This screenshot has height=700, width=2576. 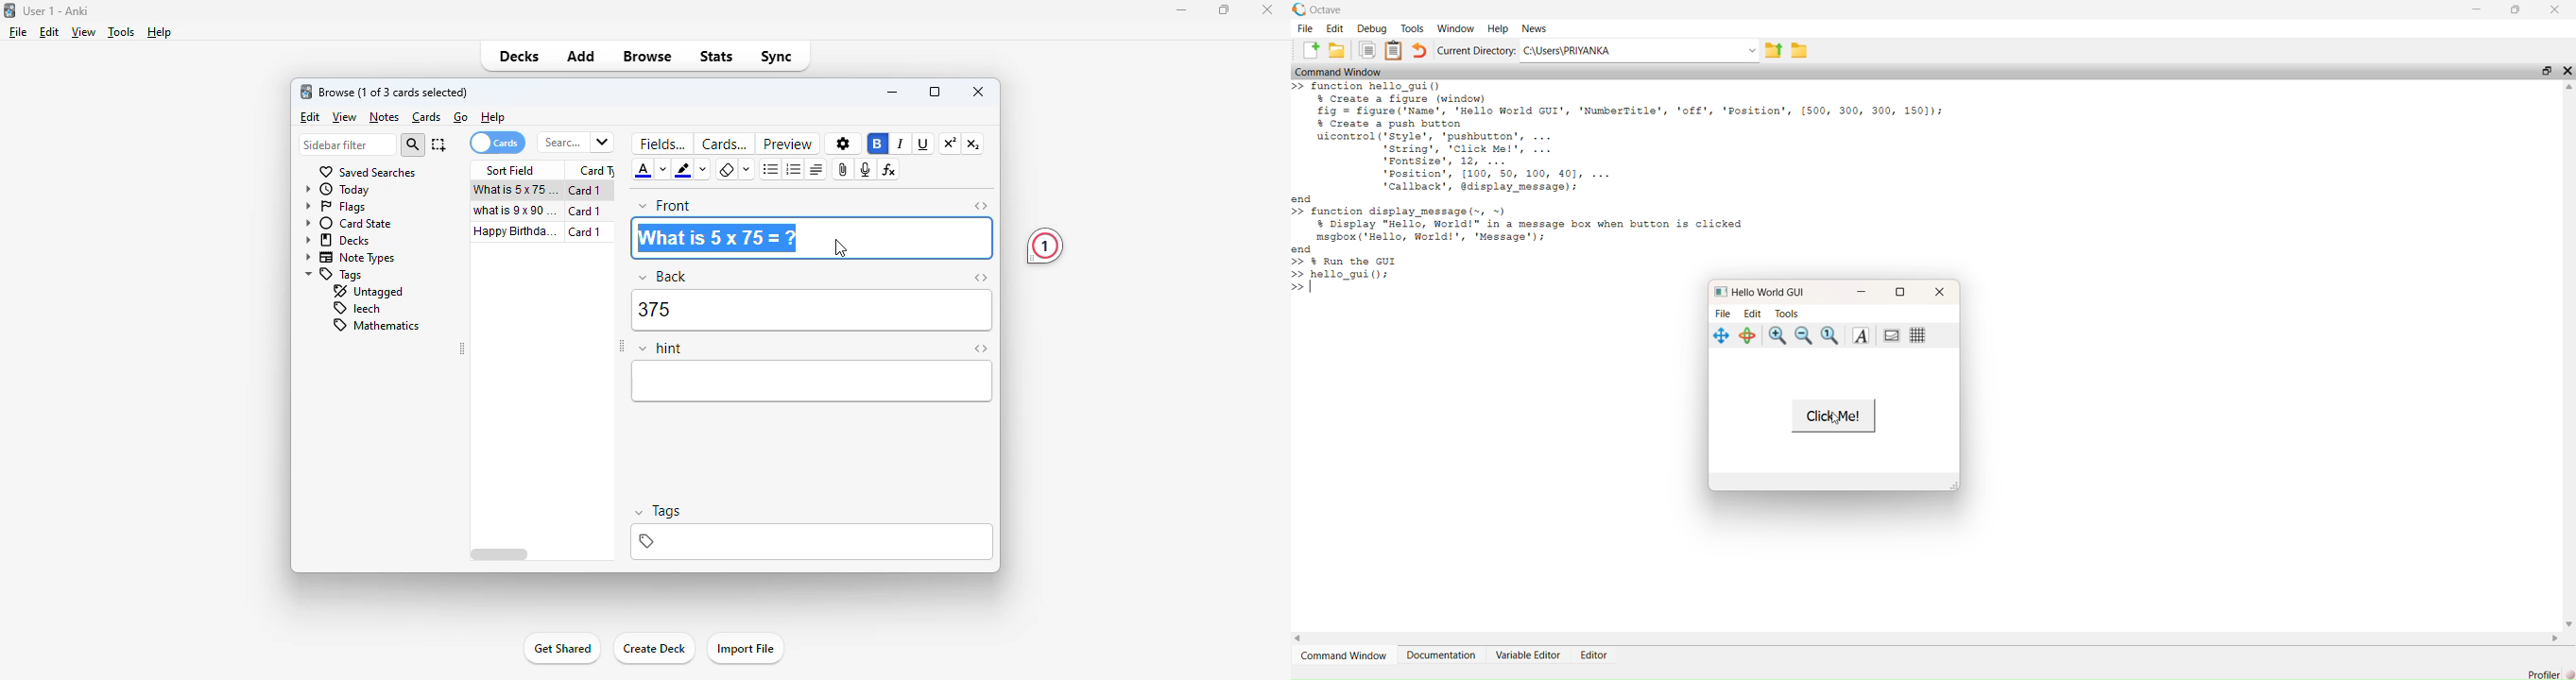 I want to click on card state, so click(x=349, y=223).